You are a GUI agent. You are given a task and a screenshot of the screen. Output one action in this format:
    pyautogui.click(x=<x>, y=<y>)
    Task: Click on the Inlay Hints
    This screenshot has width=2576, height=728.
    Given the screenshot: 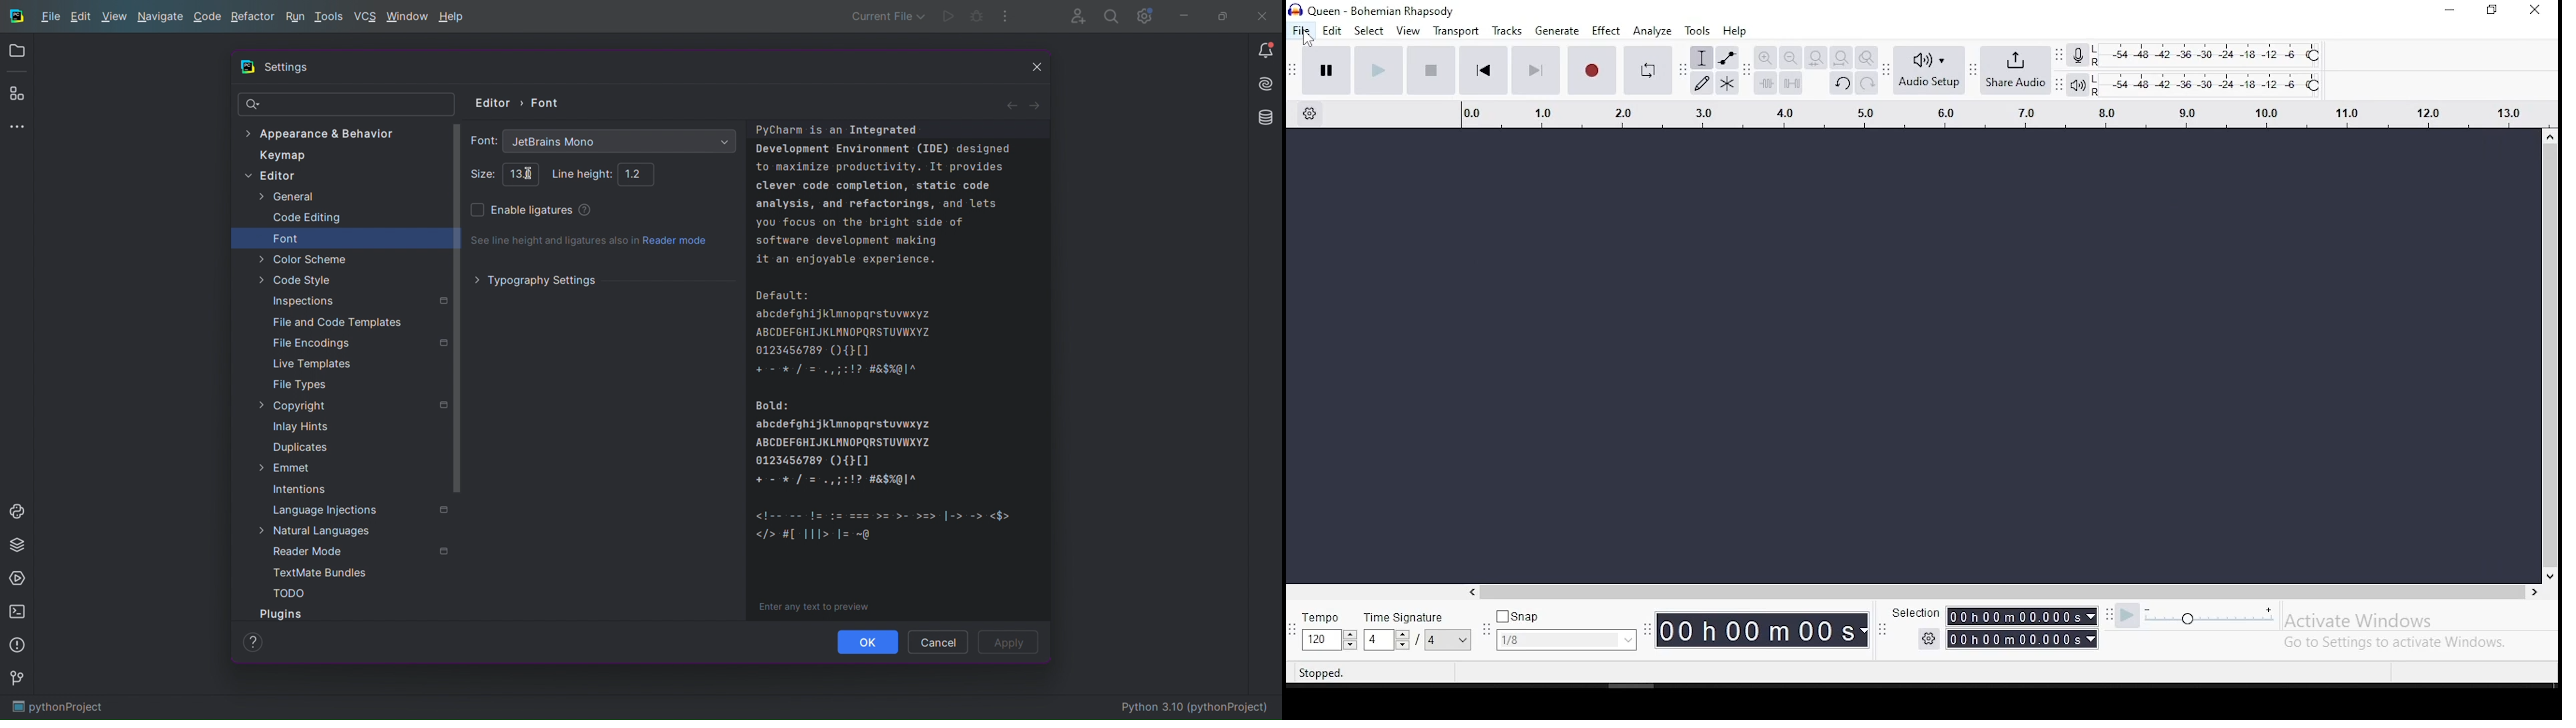 What is the action you would take?
    pyautogui.click(x=300, y=426)
    